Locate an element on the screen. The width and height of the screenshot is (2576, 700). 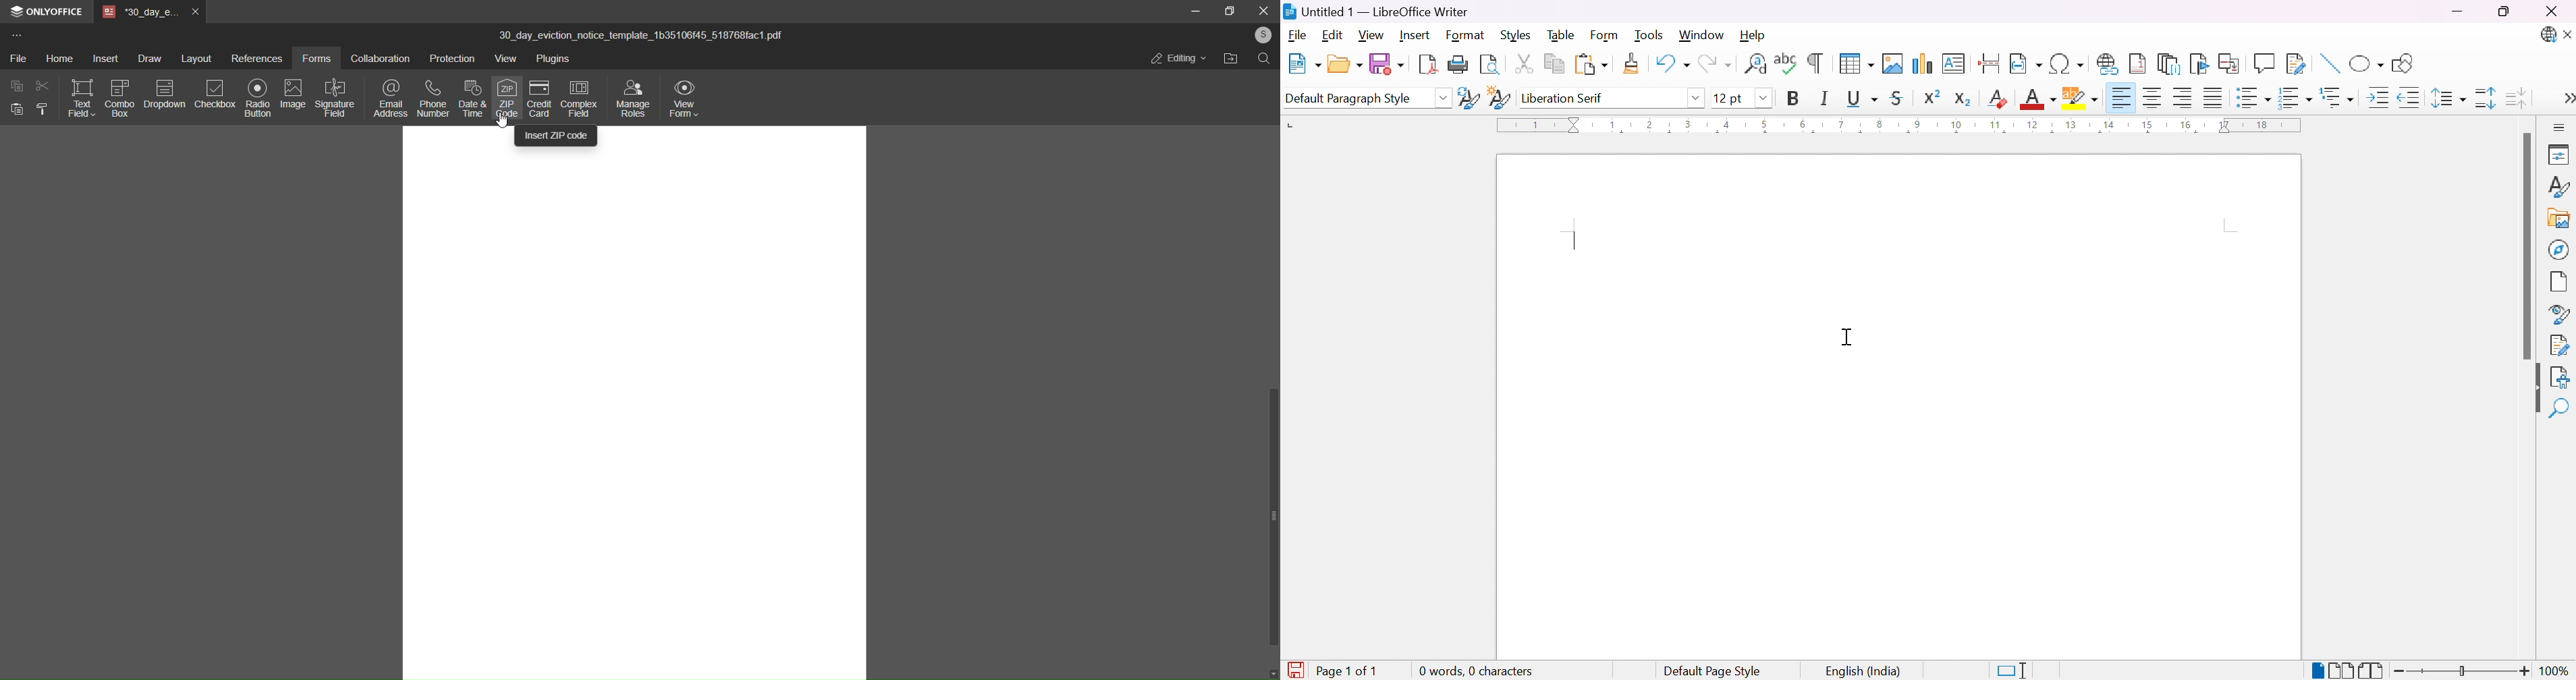
Insert text box is located at coordinates (1953, 63).